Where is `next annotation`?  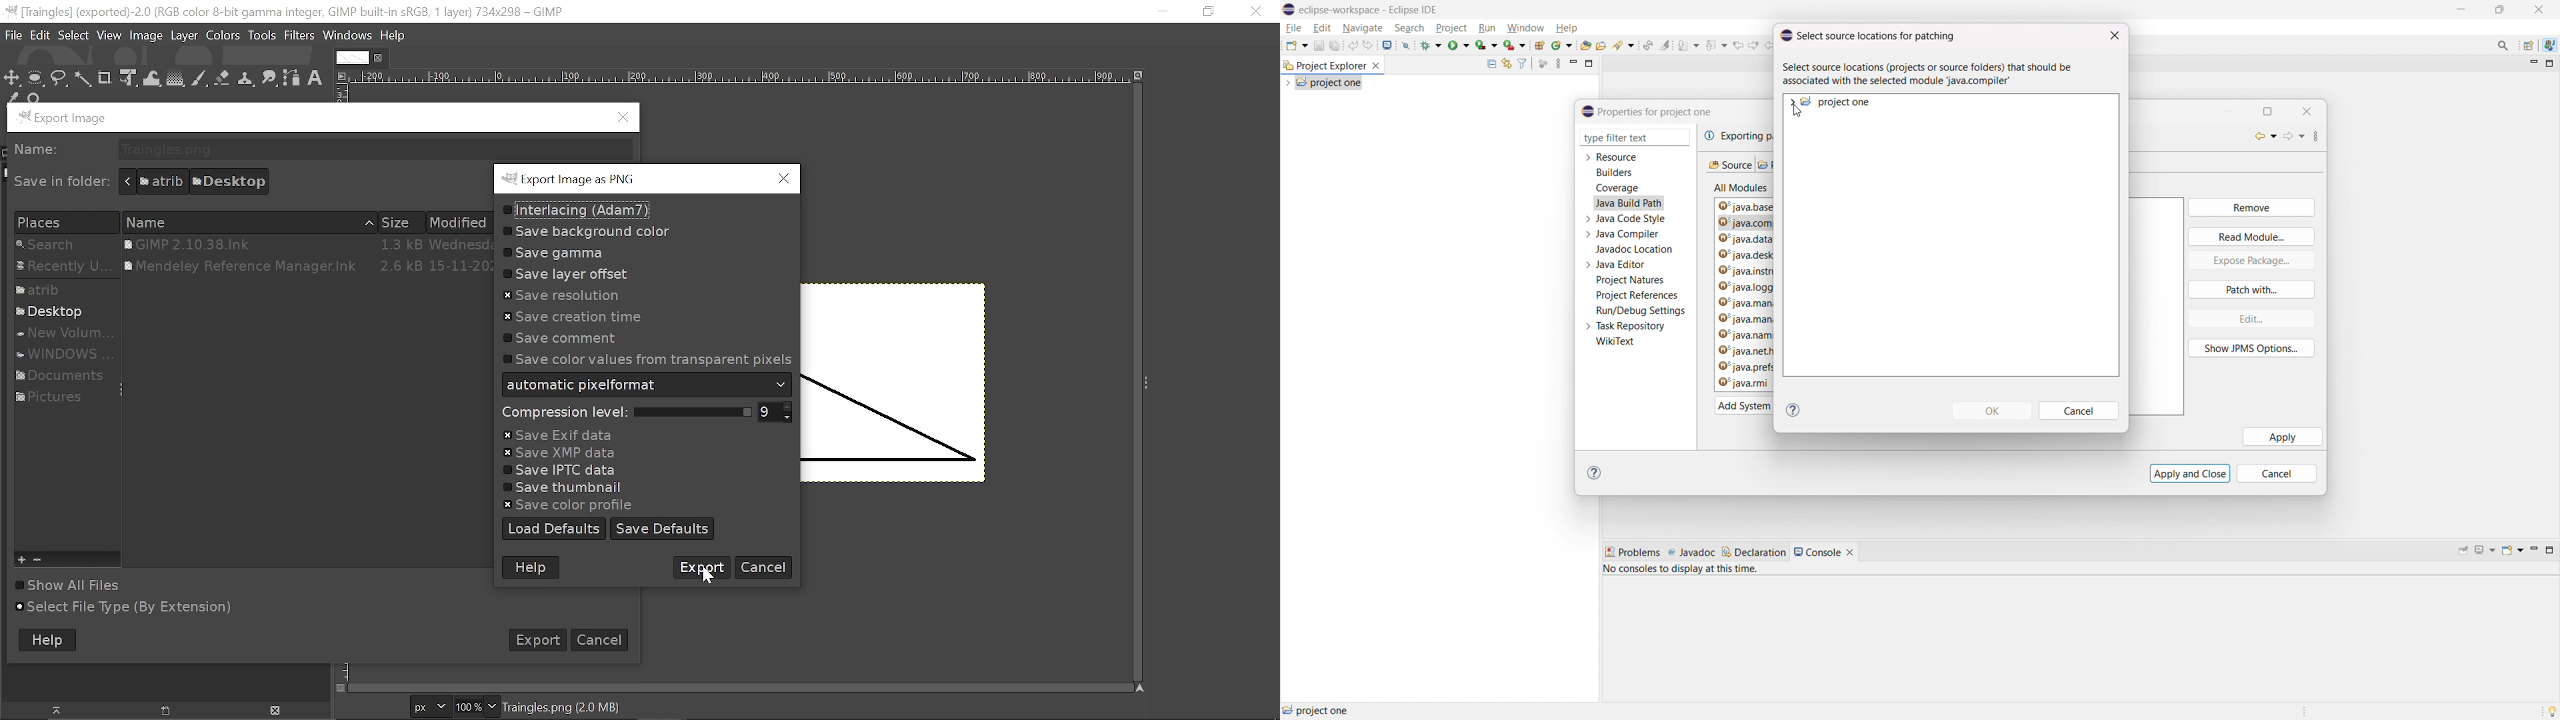 next annotation is located at coordinates (1688, 45).